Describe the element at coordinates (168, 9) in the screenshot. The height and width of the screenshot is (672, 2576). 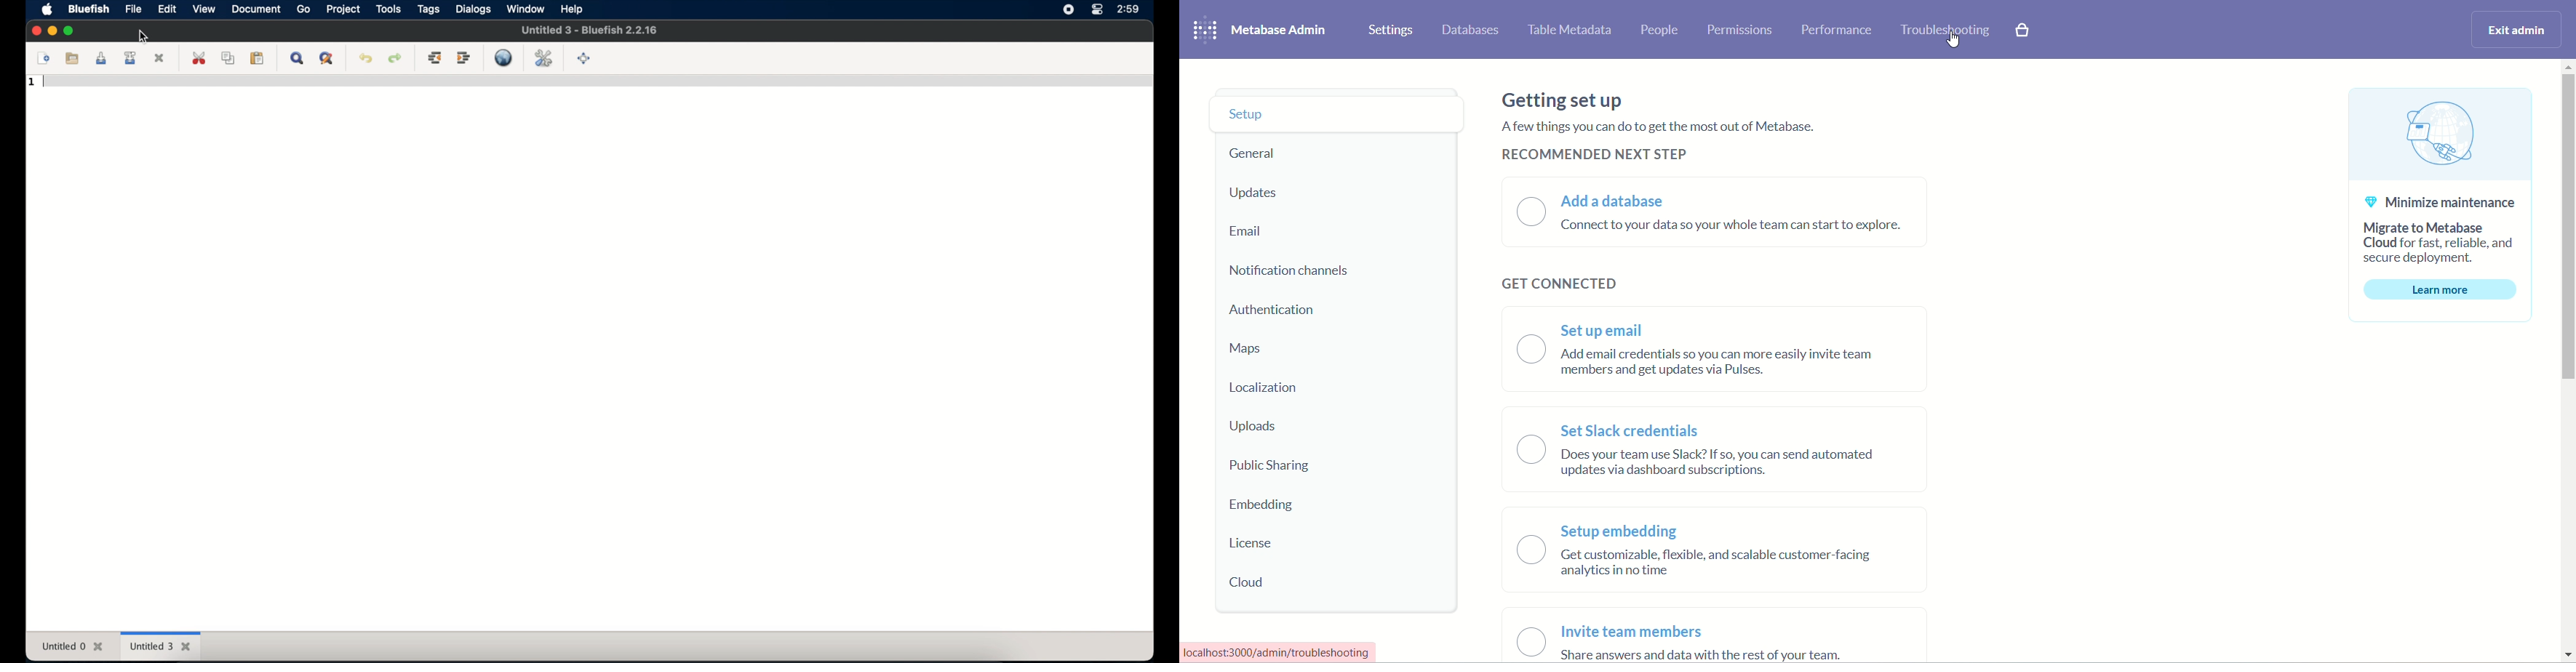
I see `edit` at that location.